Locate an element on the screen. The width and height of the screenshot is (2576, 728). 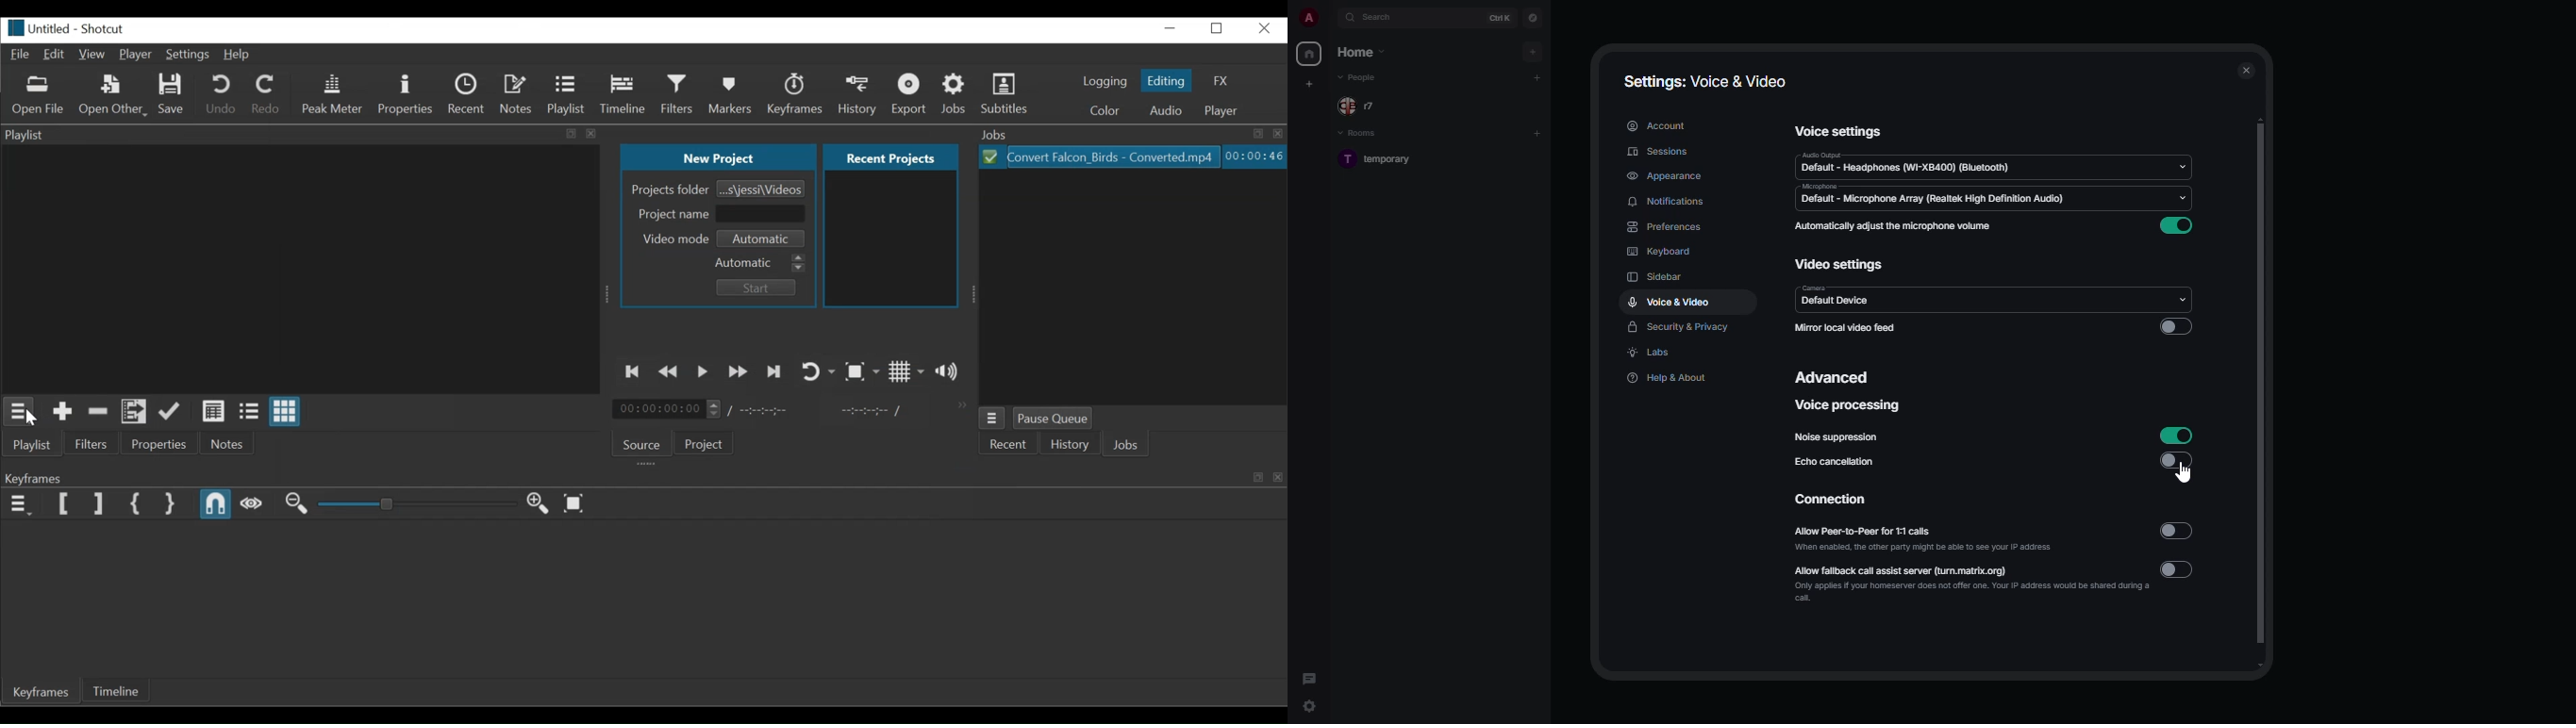
Properties is located at coordinates (160, 442).